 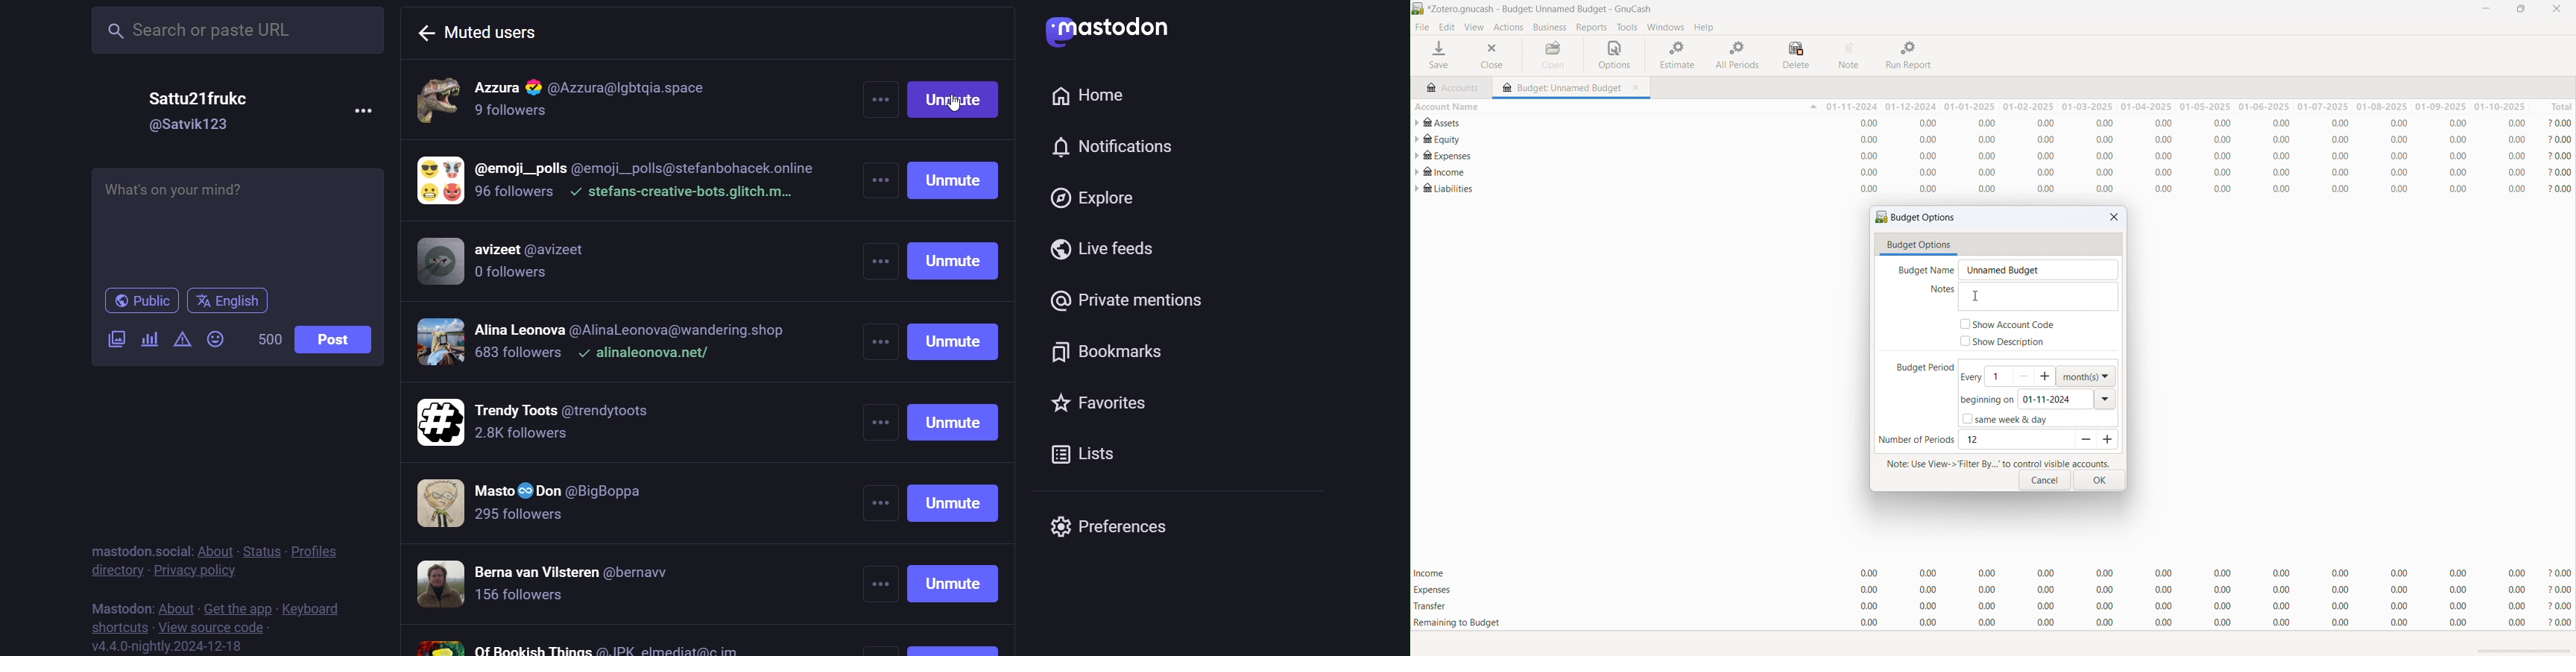 What do you see at coordinates (614, 101) in the screenshot?
I see `muted user 1` at bounding box center [614, 101].